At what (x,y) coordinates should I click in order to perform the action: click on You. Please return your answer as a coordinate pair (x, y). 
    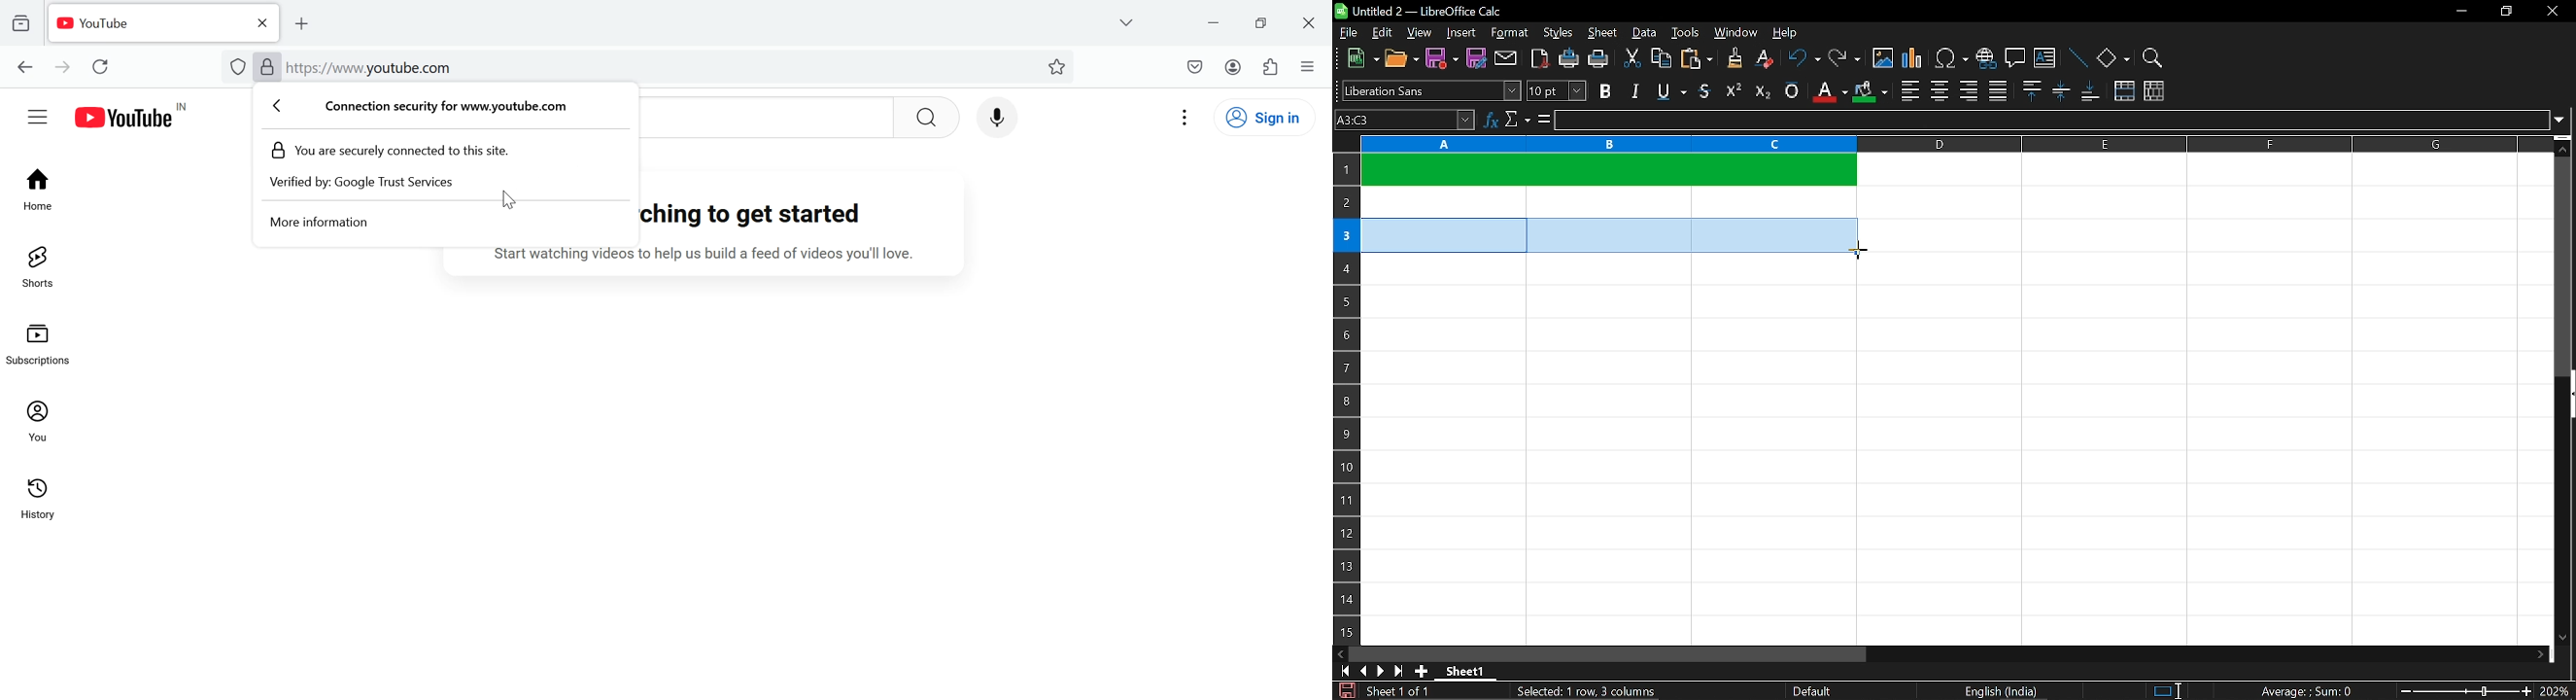
    Looking at the image, I should click on (40, 421).